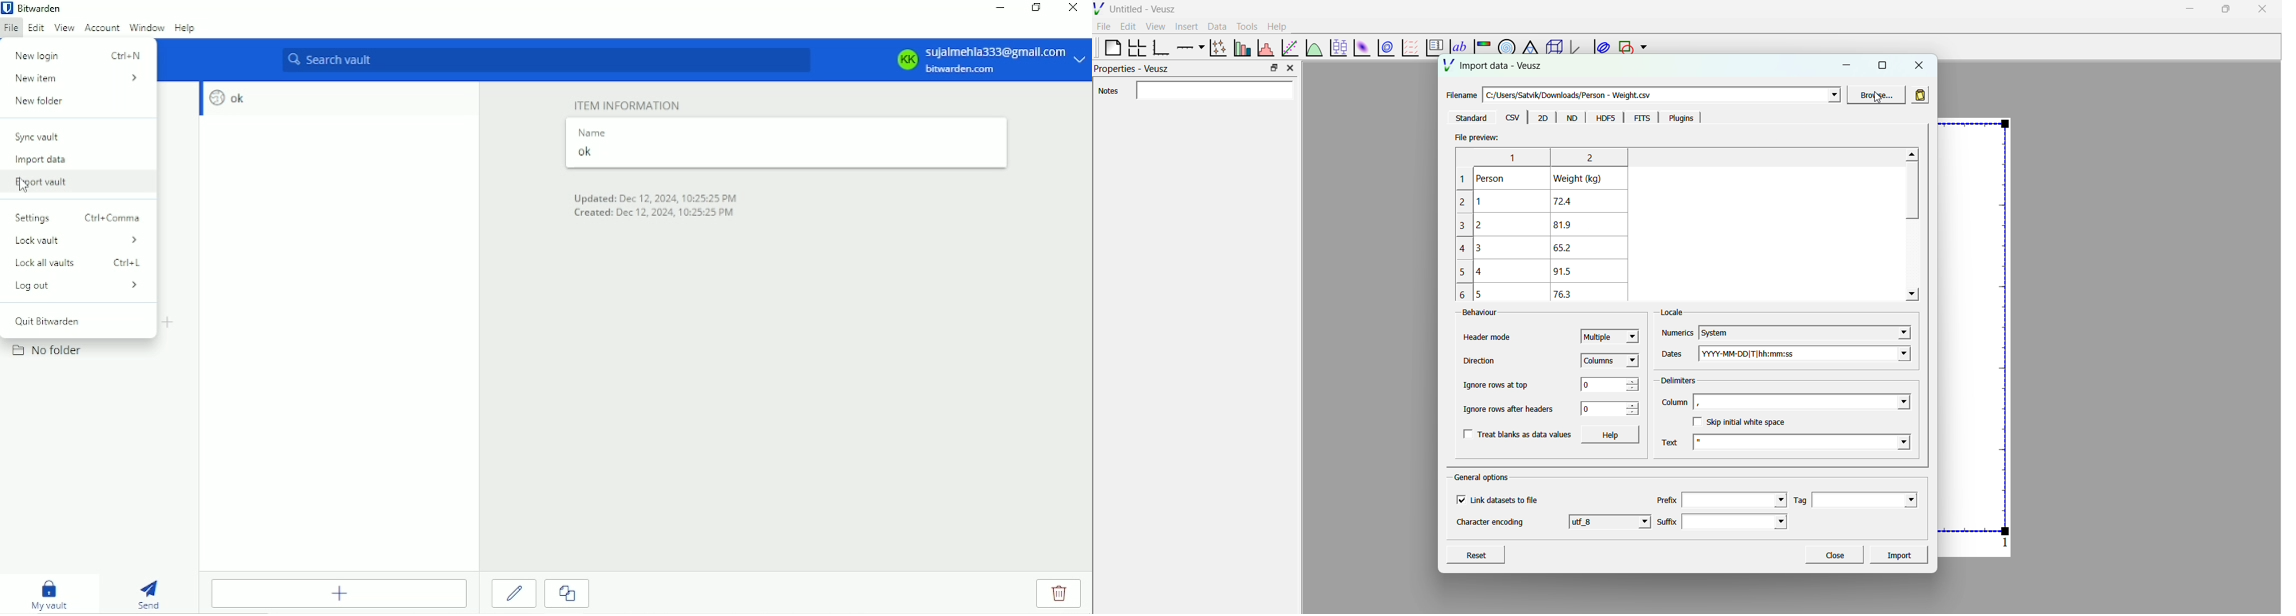  I want to click on Import data, so click(42, 160).